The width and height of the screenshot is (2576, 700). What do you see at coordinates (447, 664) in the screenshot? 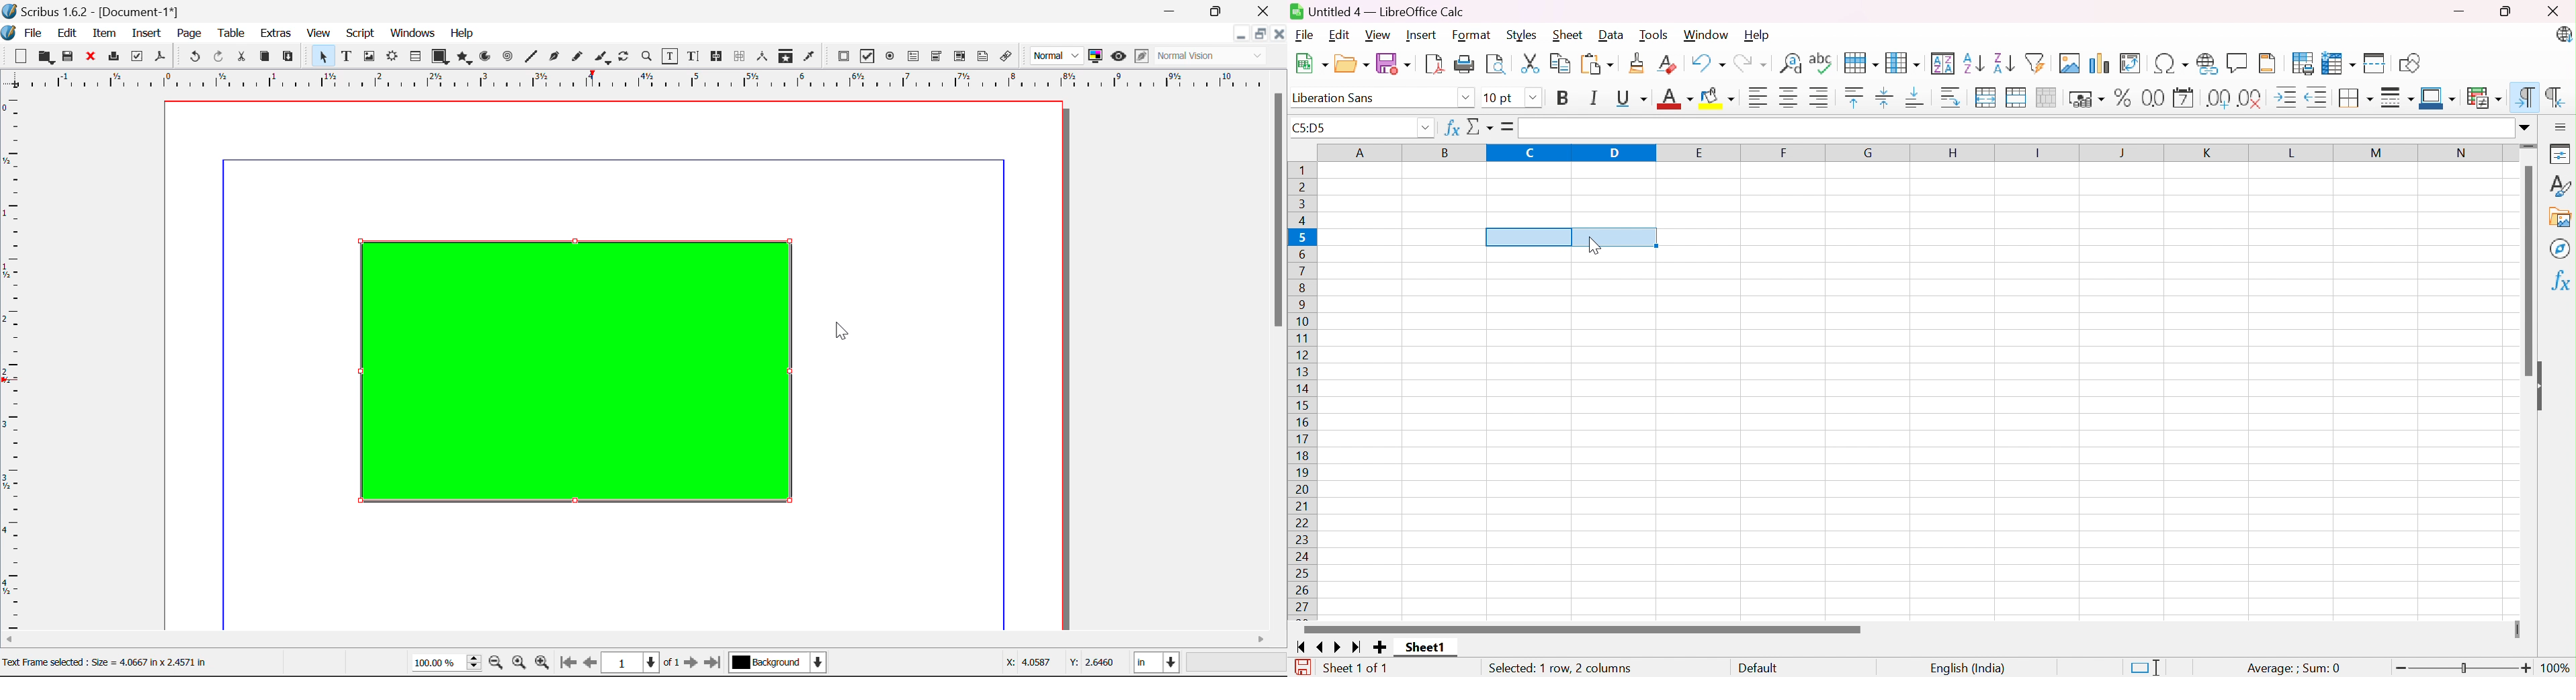
I see `Zoom 100%` at bounding box center [447, 664].